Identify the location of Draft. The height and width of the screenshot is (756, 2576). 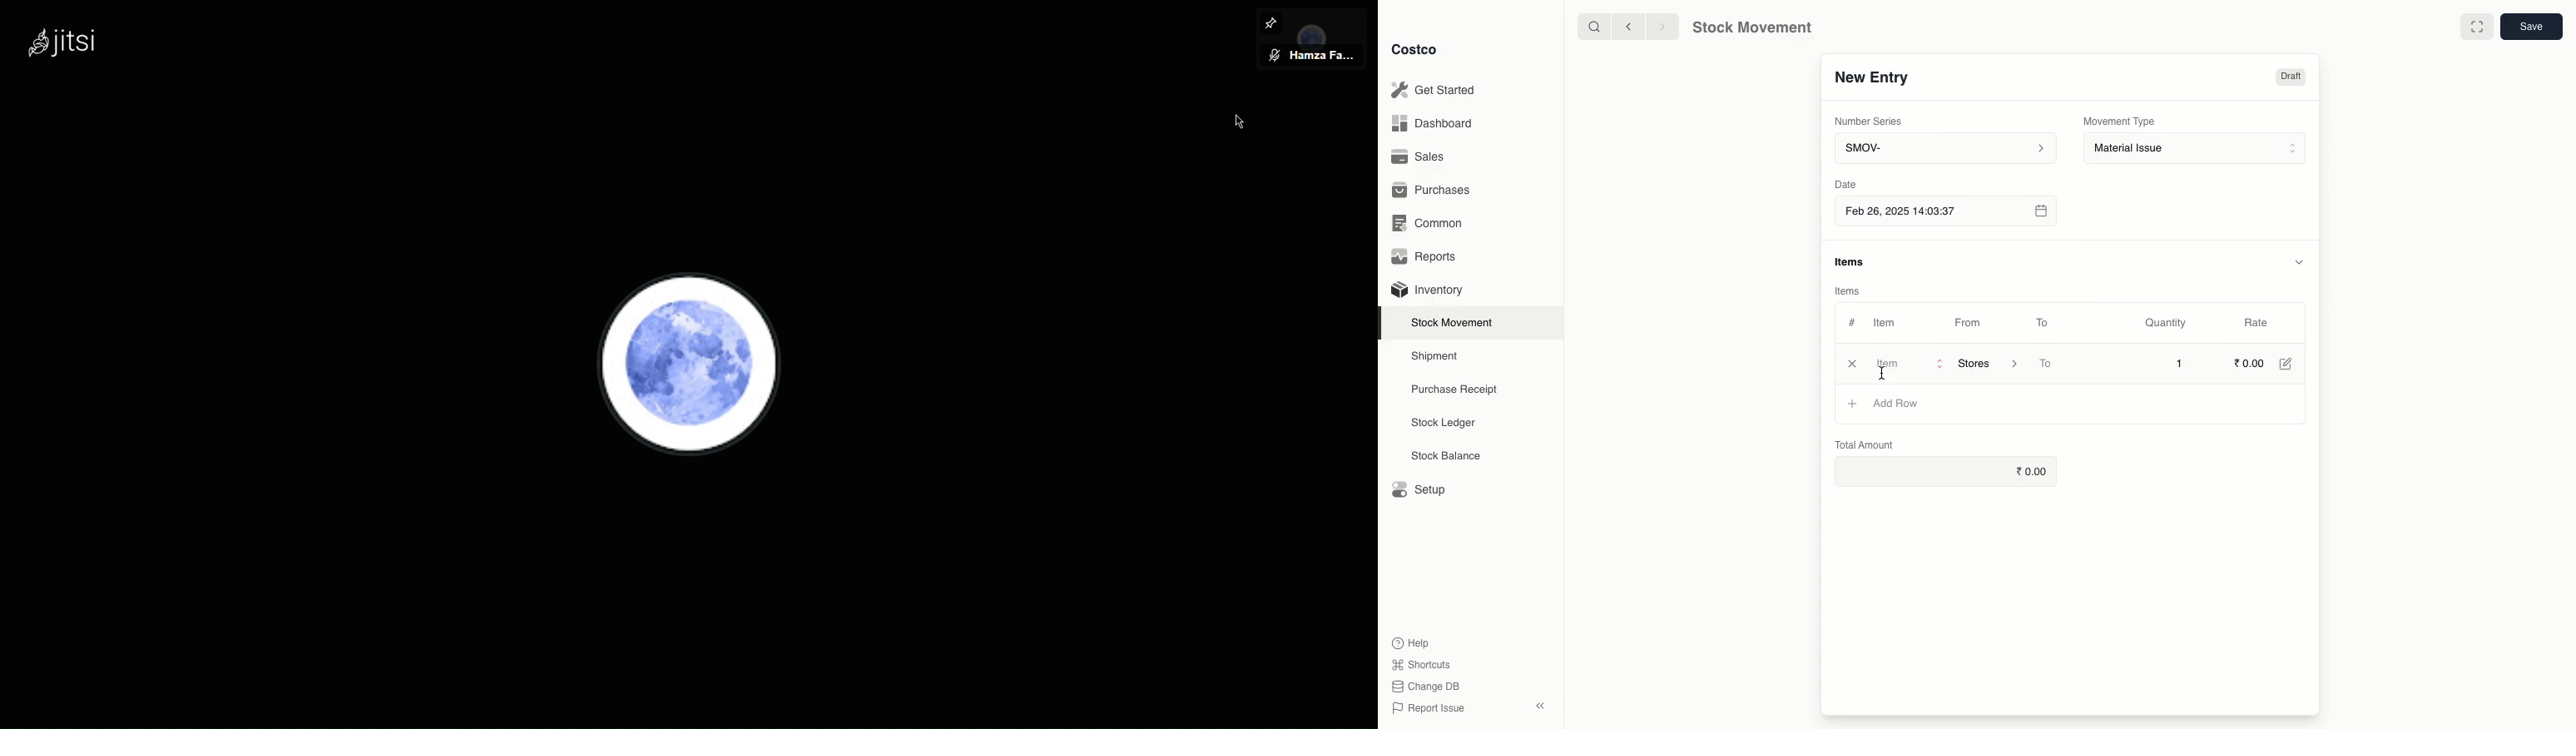
(2290, 78).